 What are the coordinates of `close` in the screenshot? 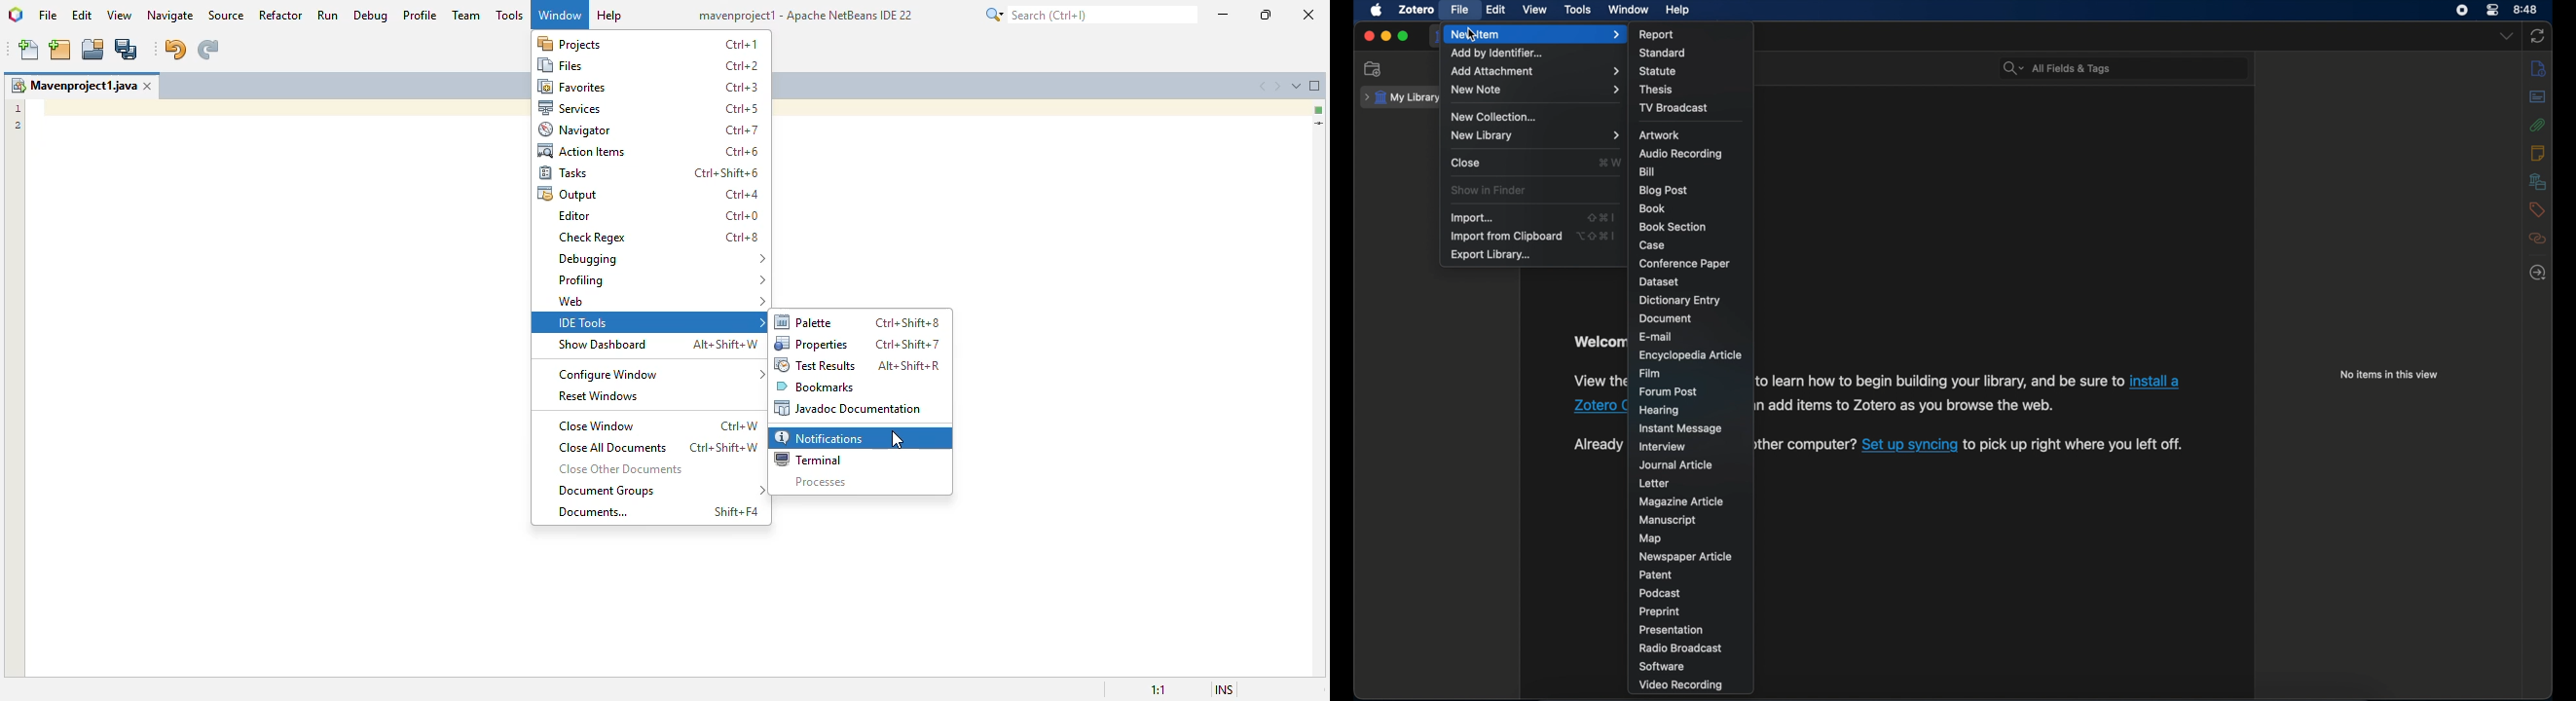 It's located at (1466, 162).